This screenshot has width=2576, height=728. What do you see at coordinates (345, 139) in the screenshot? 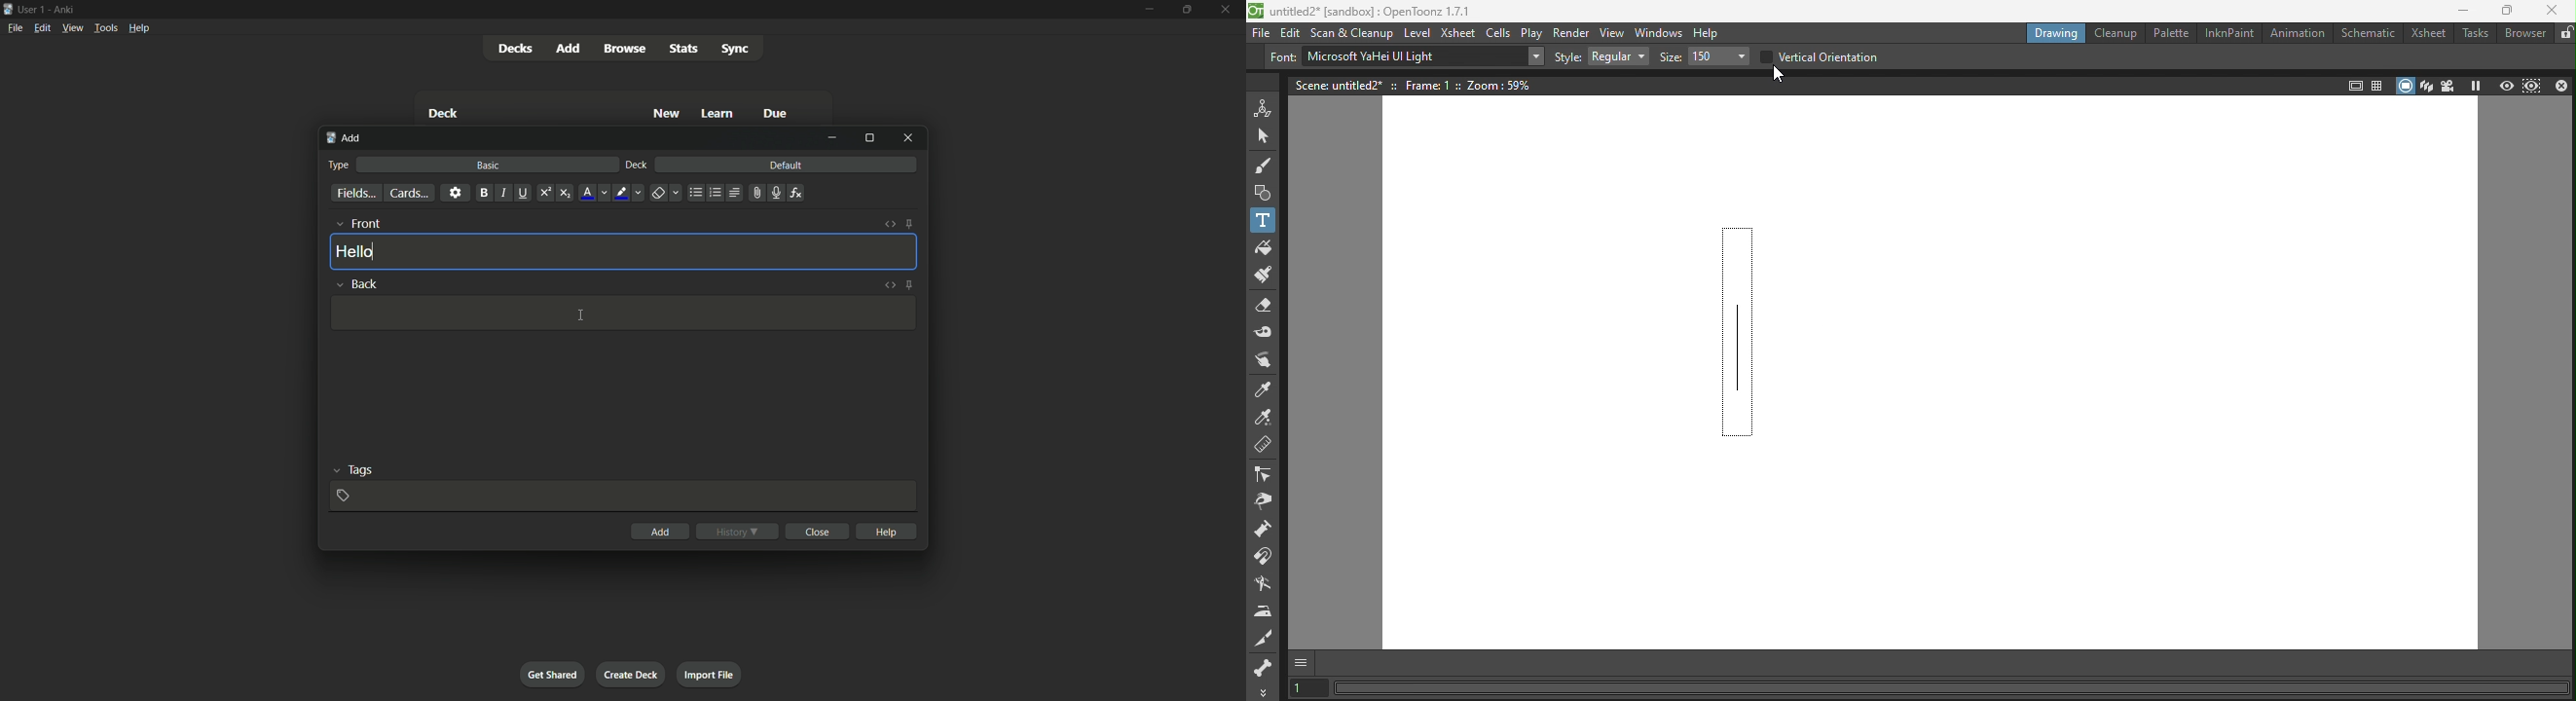
I see `add` at bounding box center [345, 139].